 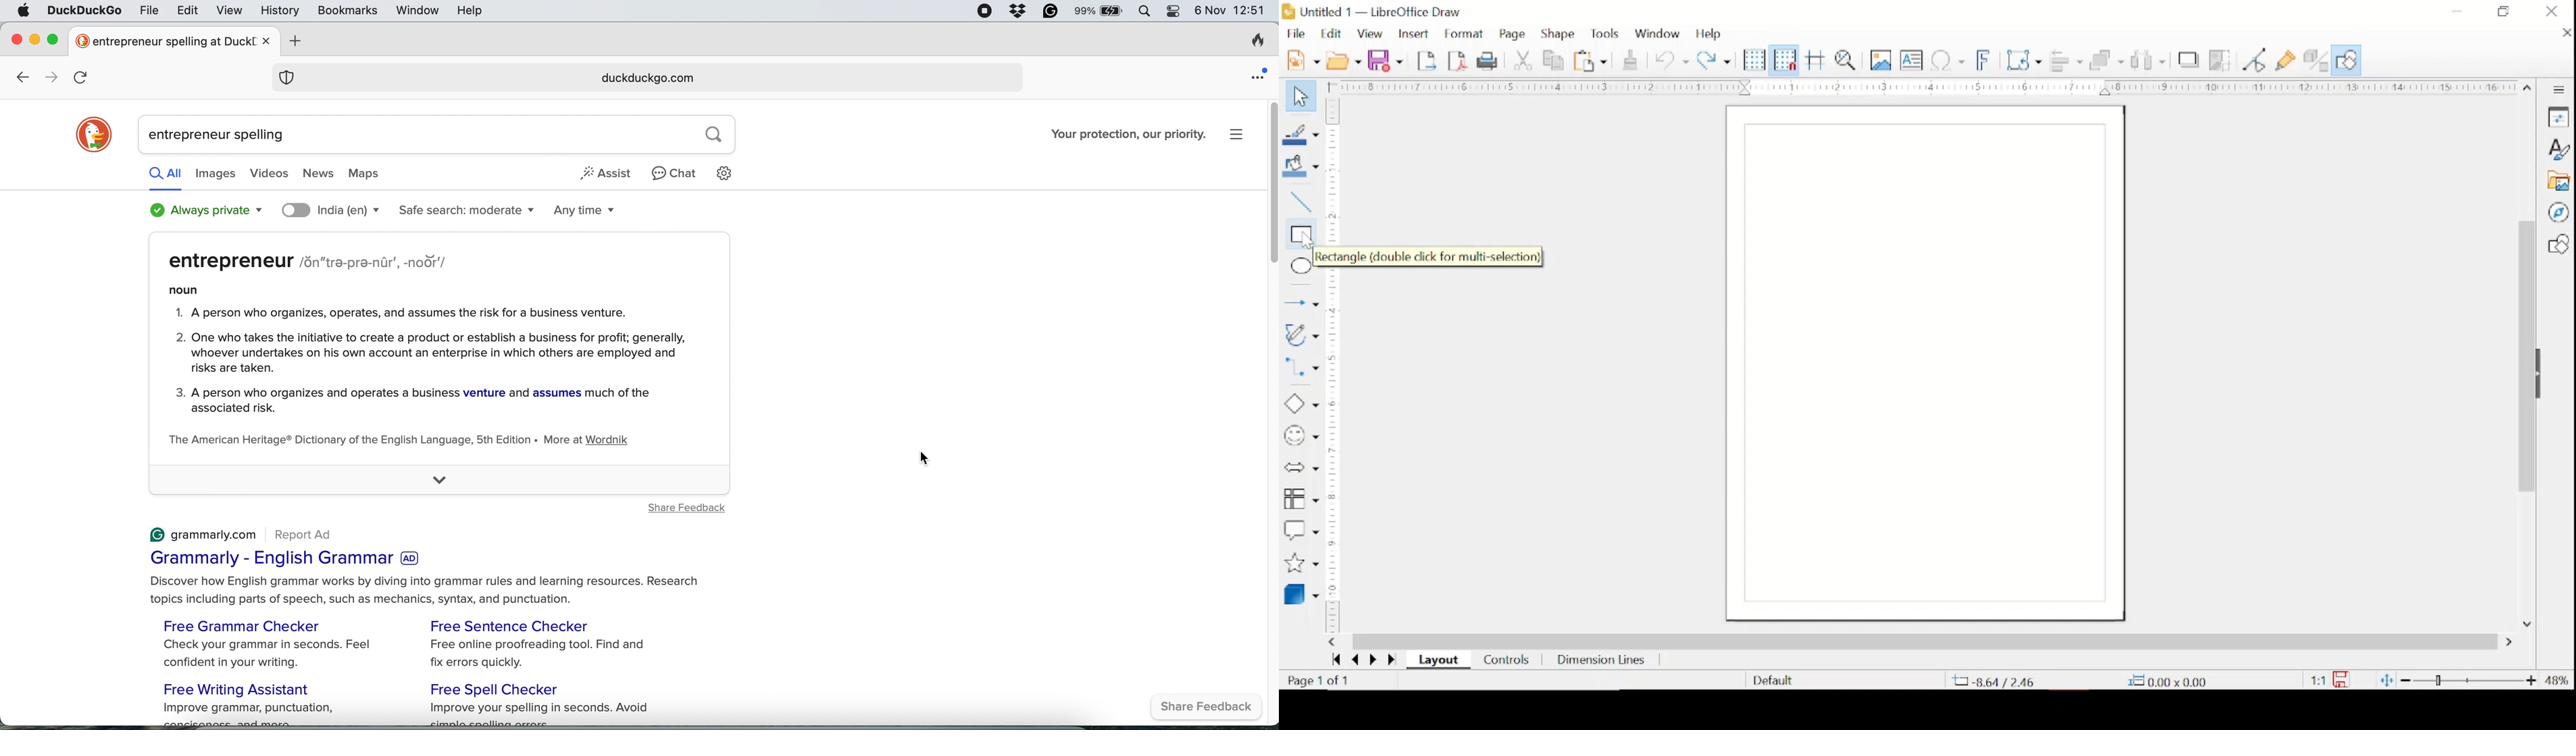 What do you see at coordinates (1490, 60) in the screenshot?
I see `print` at bounding box center [1490, 60].